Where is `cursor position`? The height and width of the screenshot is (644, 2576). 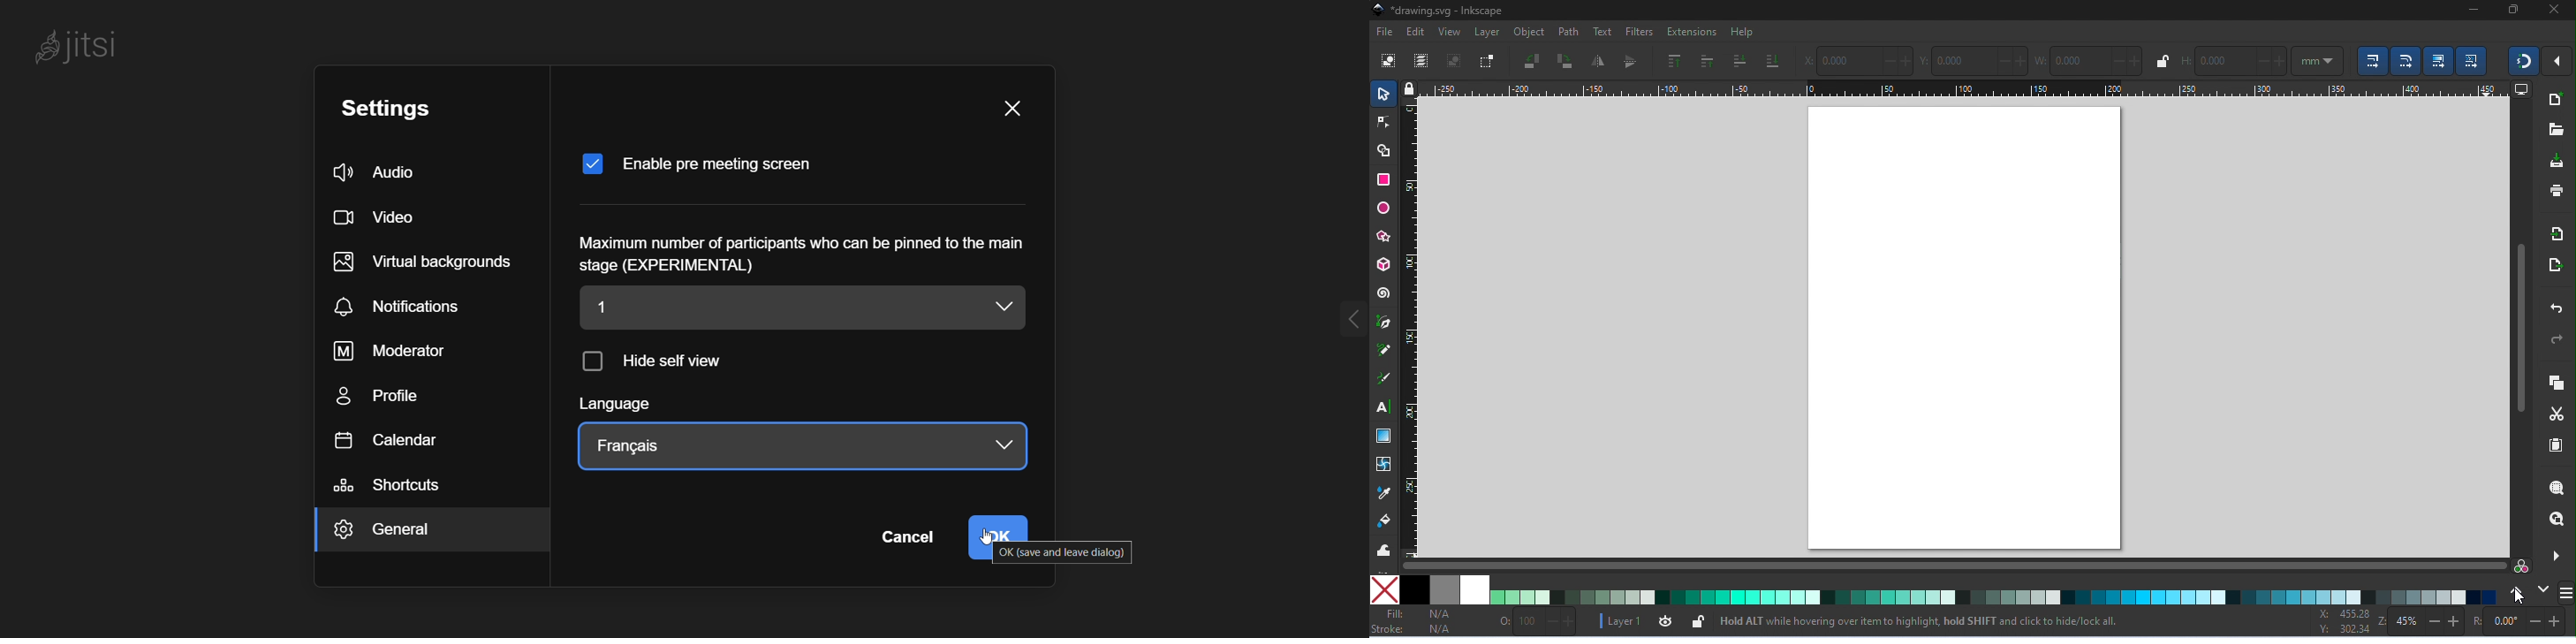 cursor position is located at coordinates (2345, 622).